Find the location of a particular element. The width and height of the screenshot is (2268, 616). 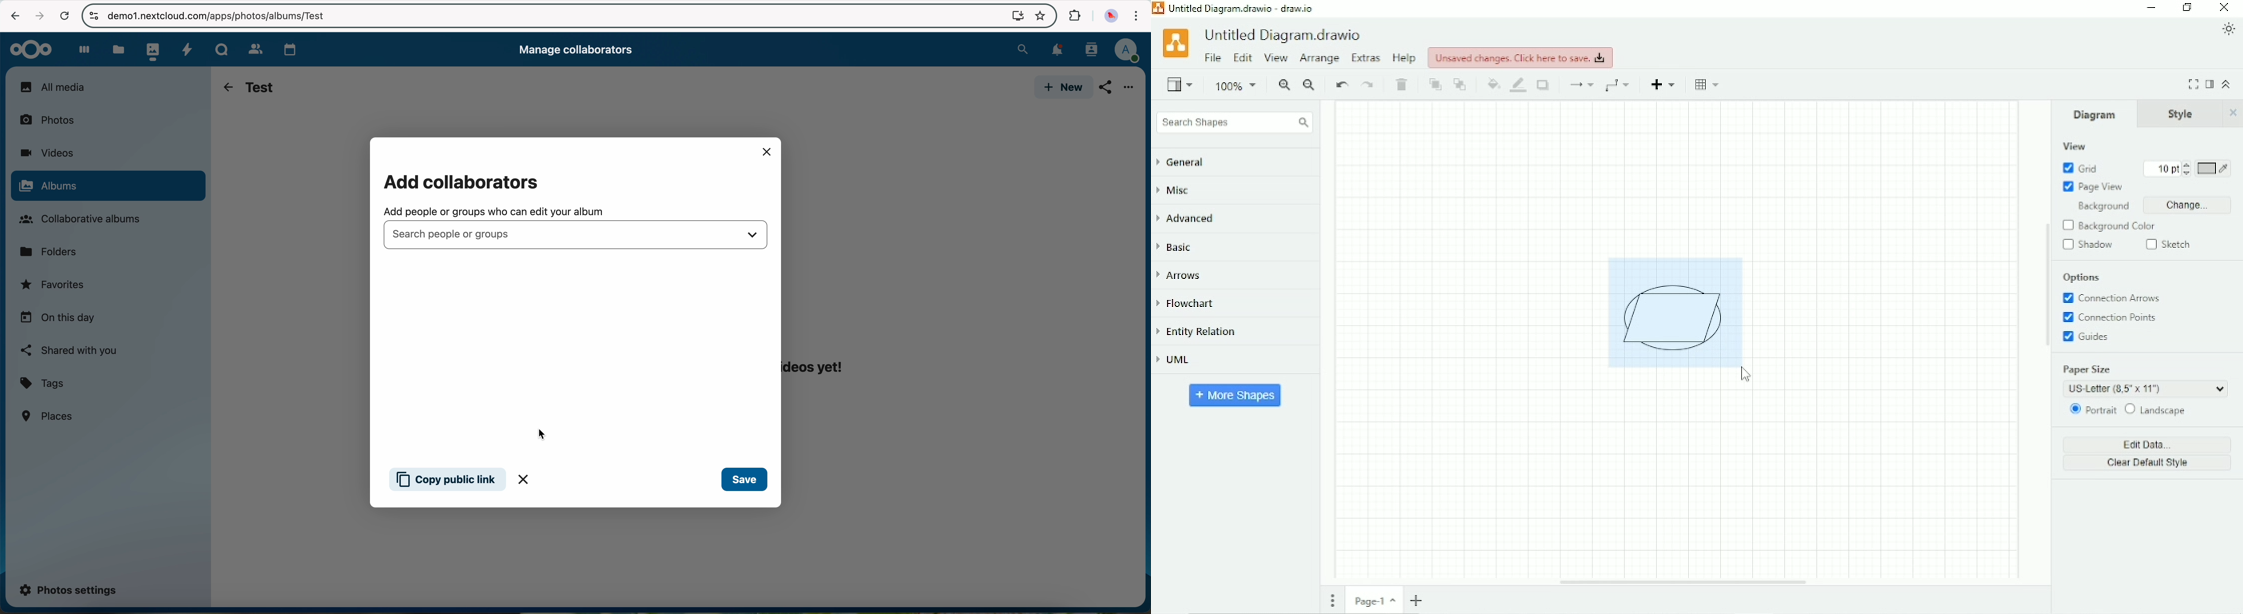

controls is located at coordinates (93, 15).